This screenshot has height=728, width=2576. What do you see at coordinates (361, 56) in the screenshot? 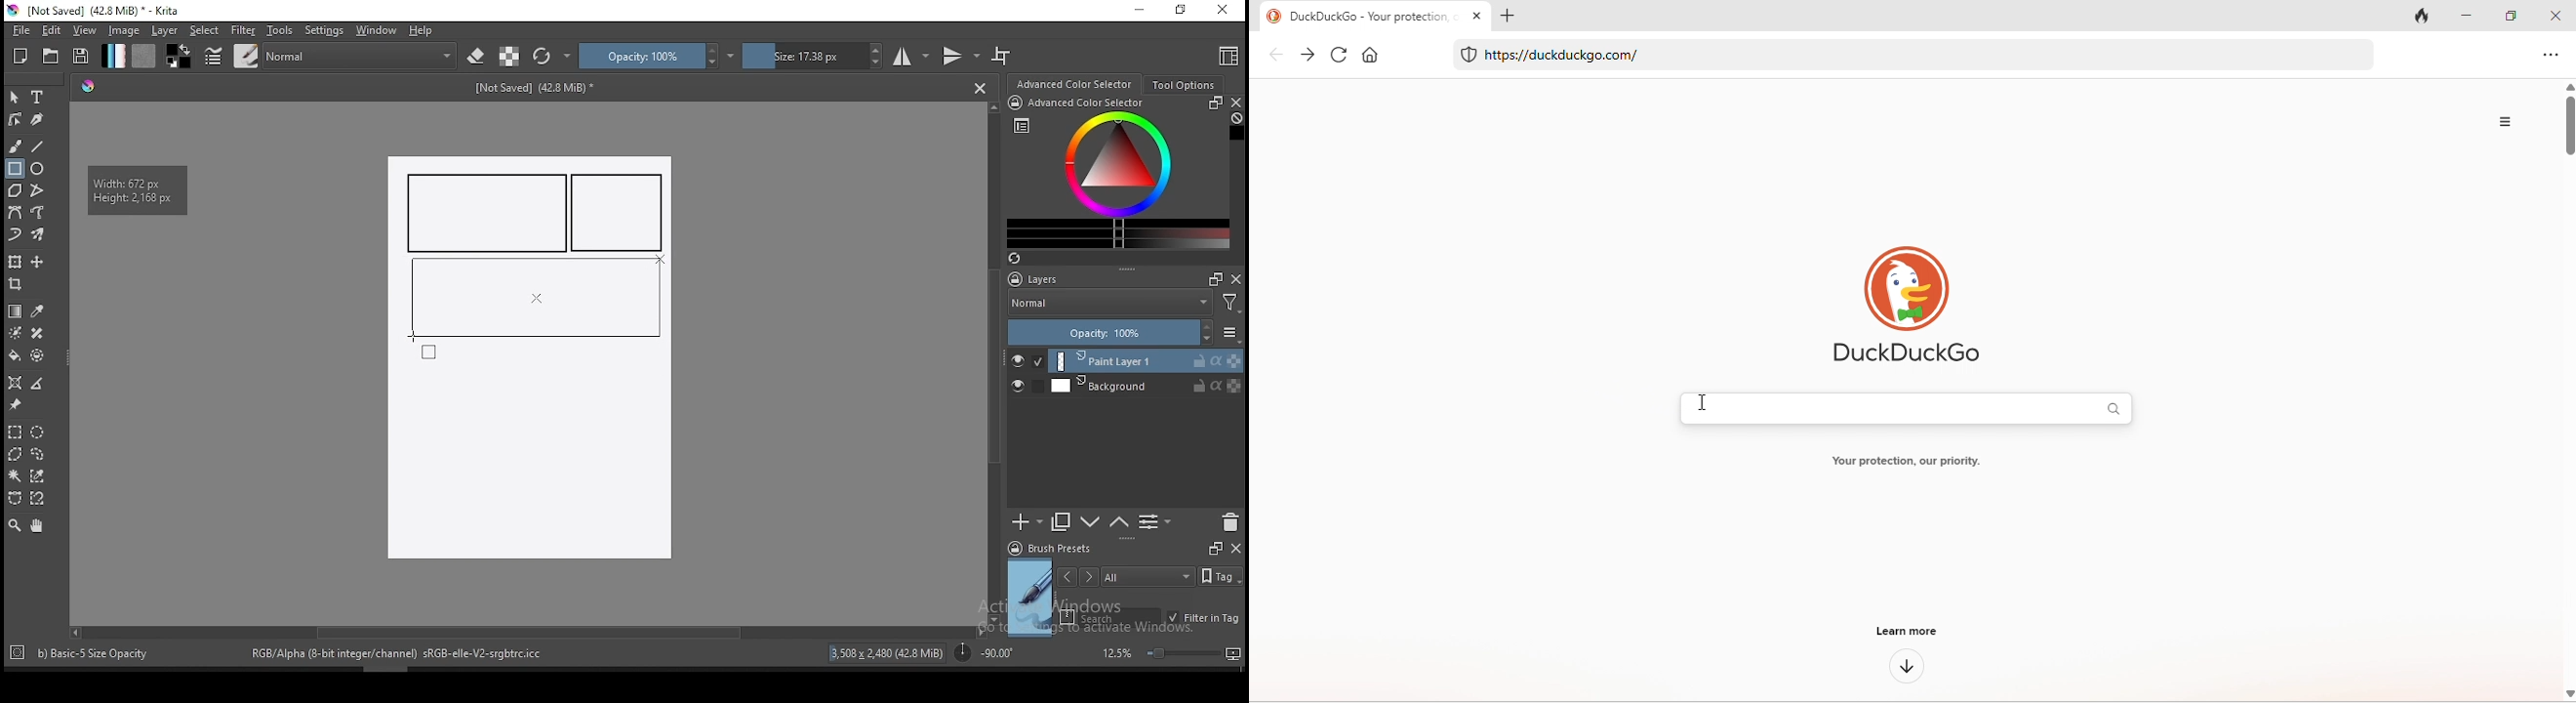
I see `blending mode` at bounding box center [361, 56].